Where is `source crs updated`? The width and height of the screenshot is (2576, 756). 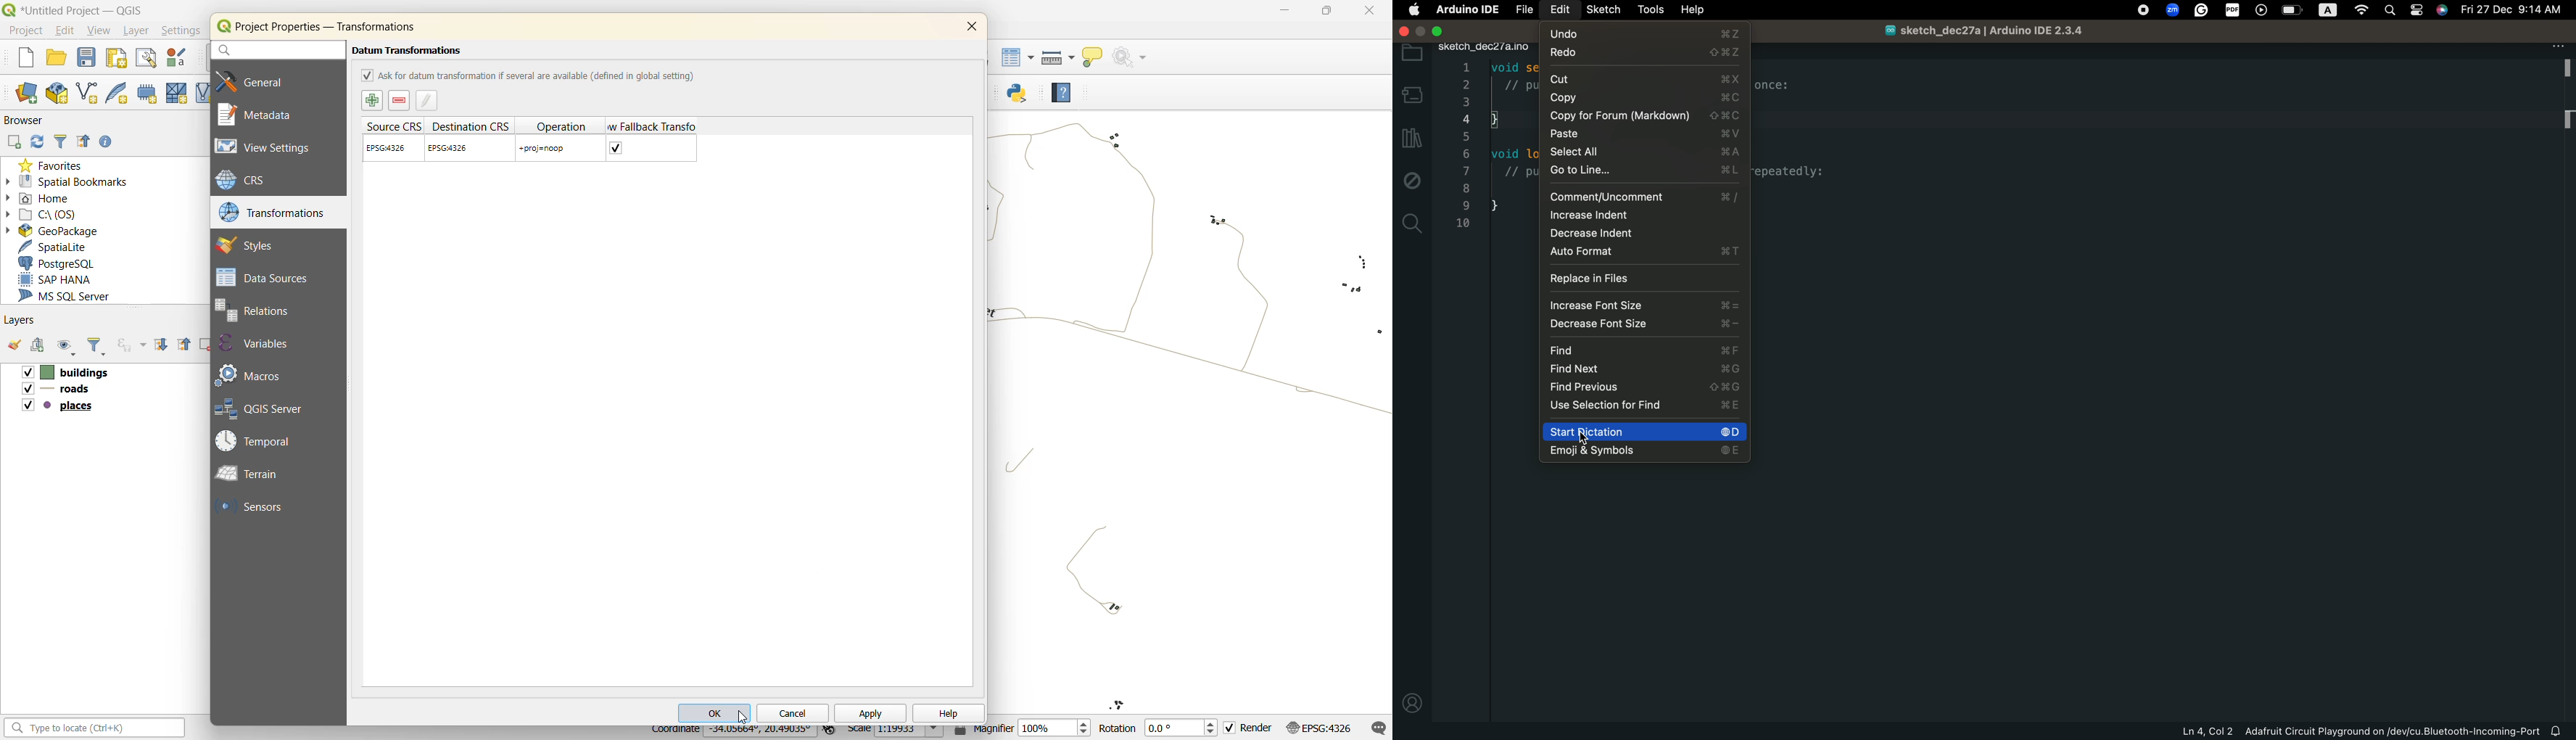 source crs updated is located at coordinates (389, 148).